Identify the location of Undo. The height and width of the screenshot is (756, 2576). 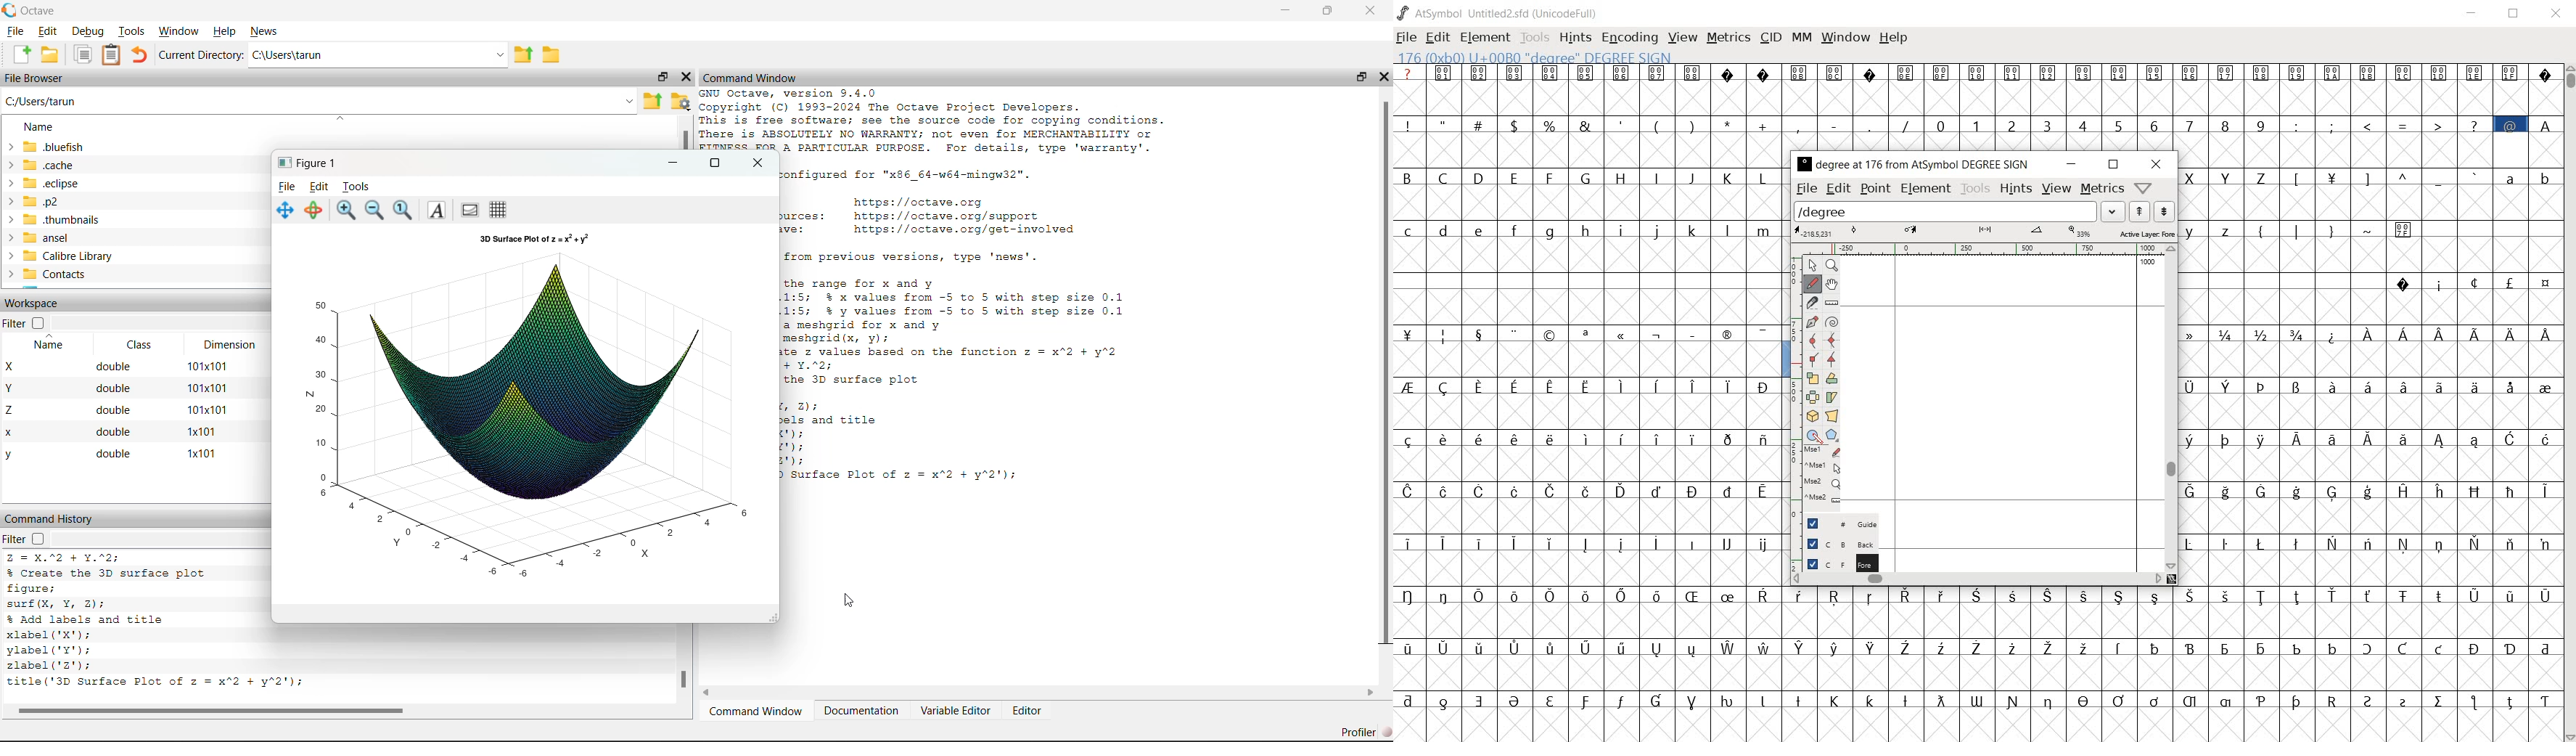
(139, 54).